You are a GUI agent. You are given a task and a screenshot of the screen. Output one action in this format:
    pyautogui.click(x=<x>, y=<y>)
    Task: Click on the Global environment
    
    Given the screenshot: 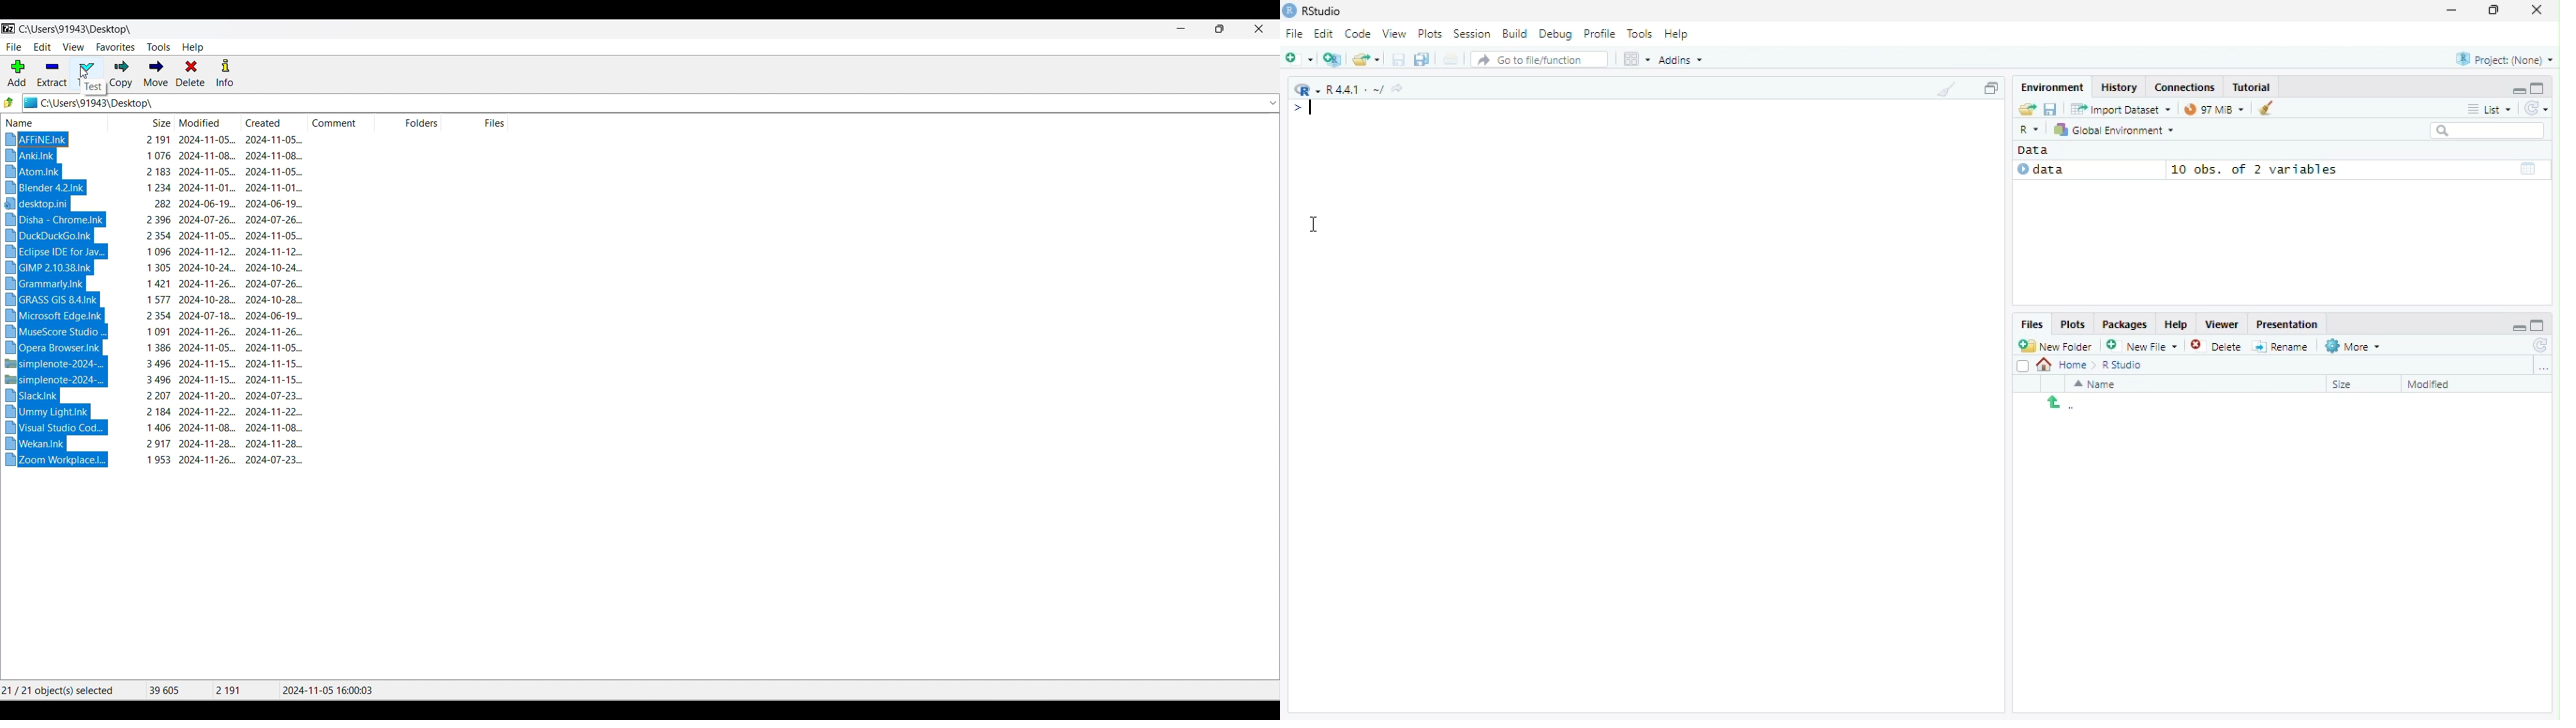 What is the action you would take?
    pyautogui.click(x=2115, y=130)
    